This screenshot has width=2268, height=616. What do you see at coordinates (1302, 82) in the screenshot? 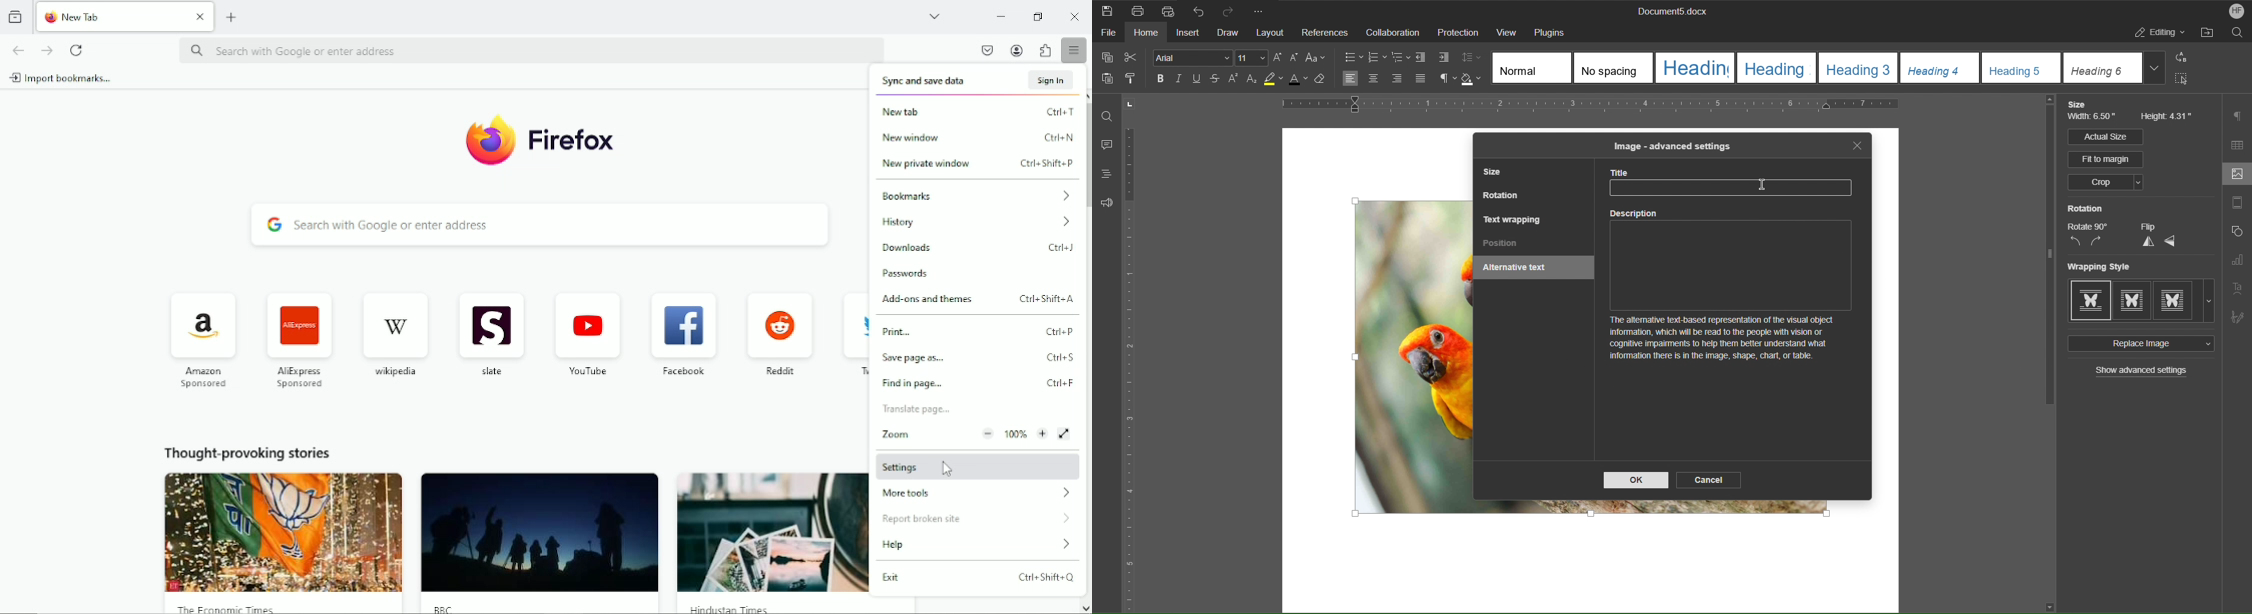
I see `Text Color` at bounding box center [1302, 82].